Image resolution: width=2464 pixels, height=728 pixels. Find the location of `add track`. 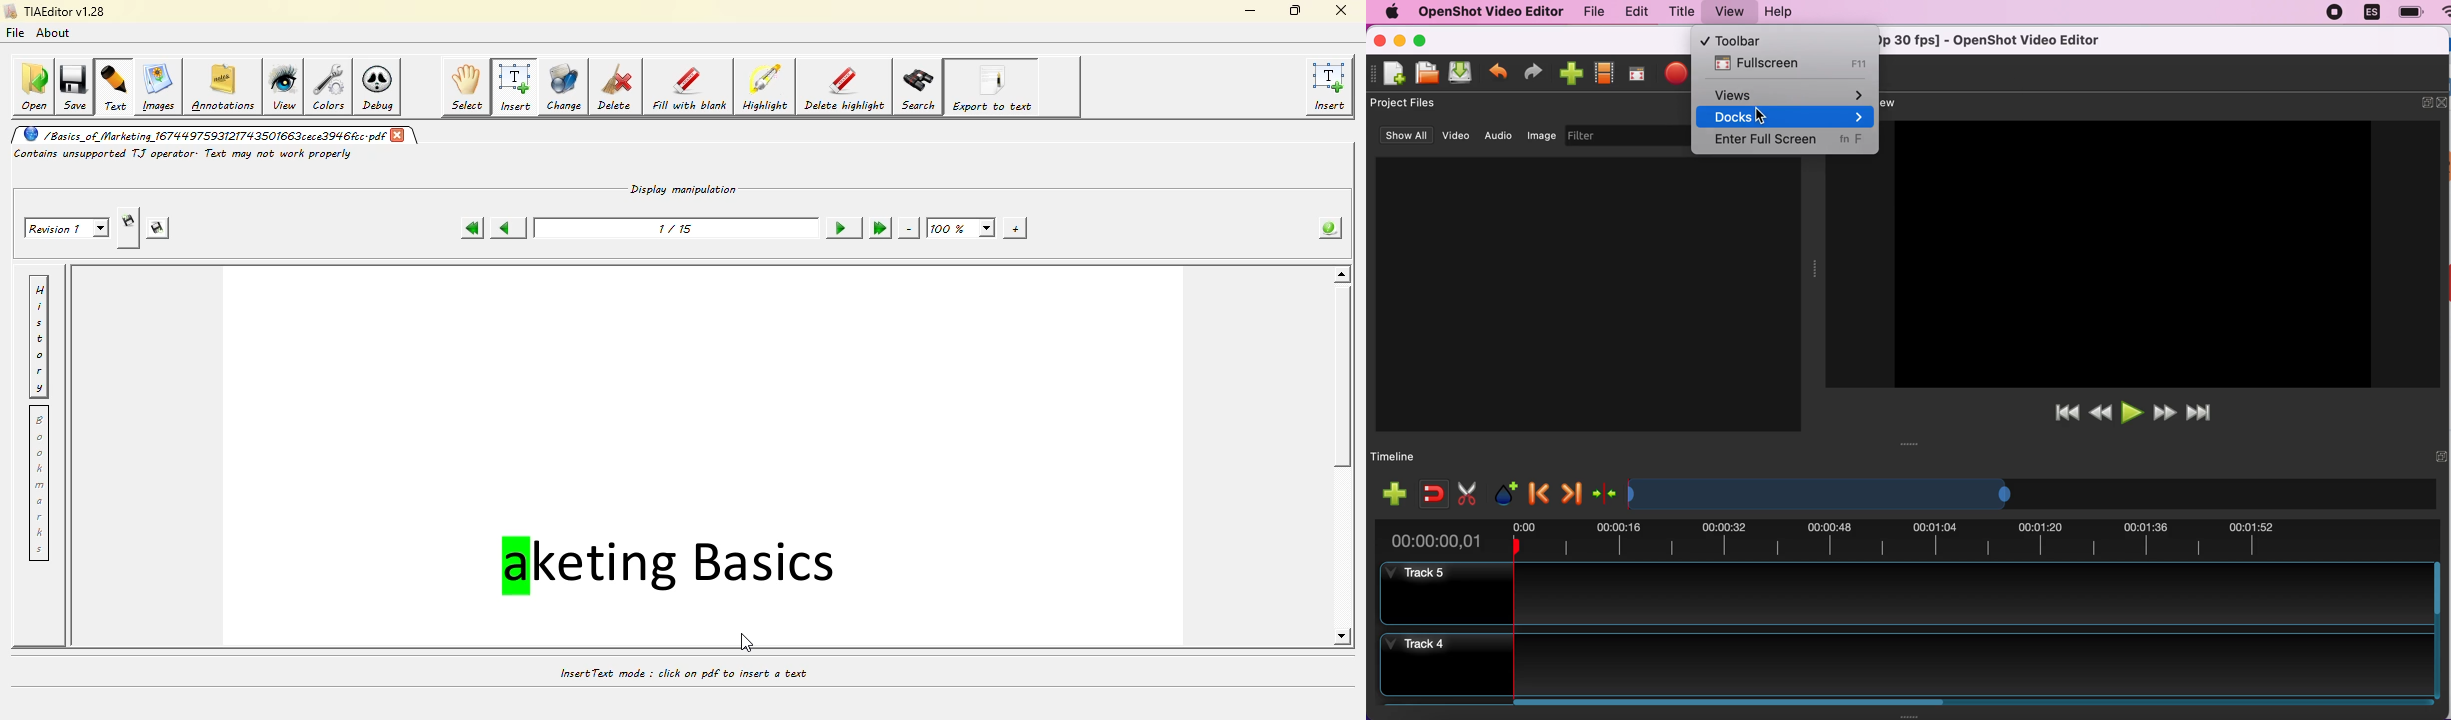

add track is located at coordinates (1395, 494).